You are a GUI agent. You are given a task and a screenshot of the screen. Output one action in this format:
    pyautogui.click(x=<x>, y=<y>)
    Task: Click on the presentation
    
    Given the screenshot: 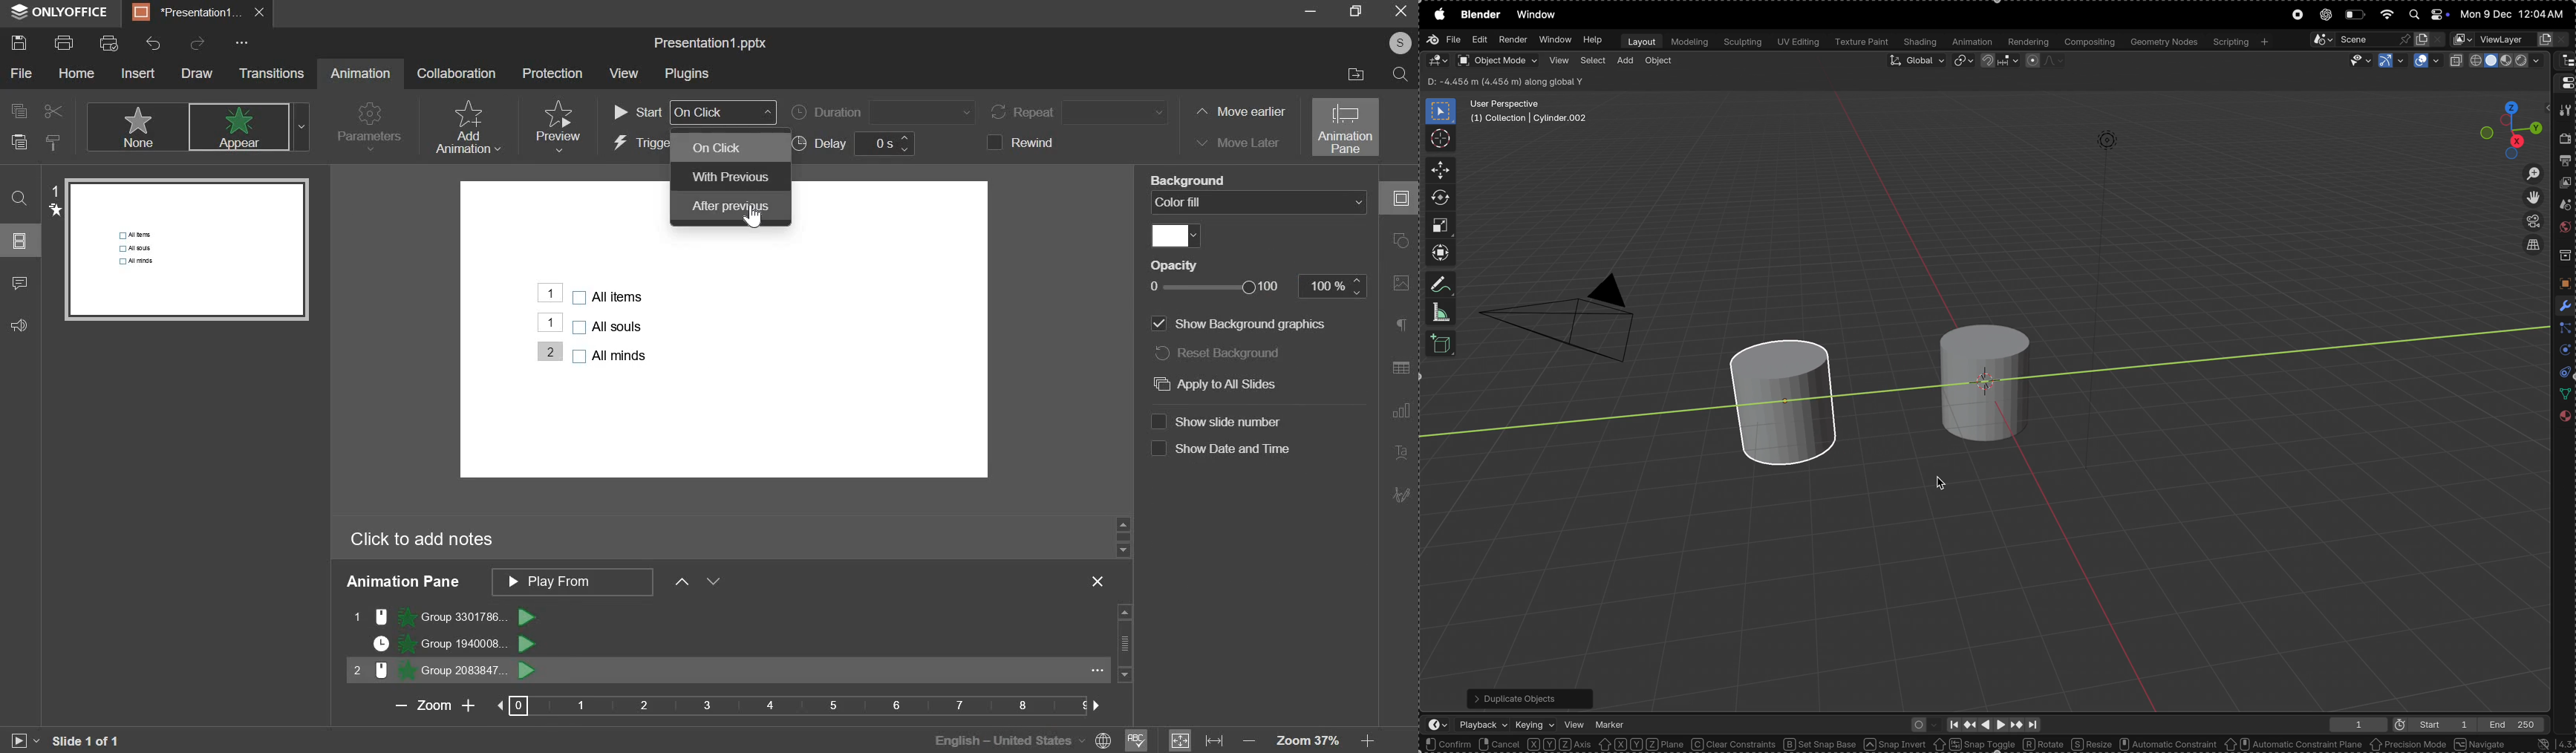 What is the action you would take?
    pyautogui.click(x=186, y=13)
    